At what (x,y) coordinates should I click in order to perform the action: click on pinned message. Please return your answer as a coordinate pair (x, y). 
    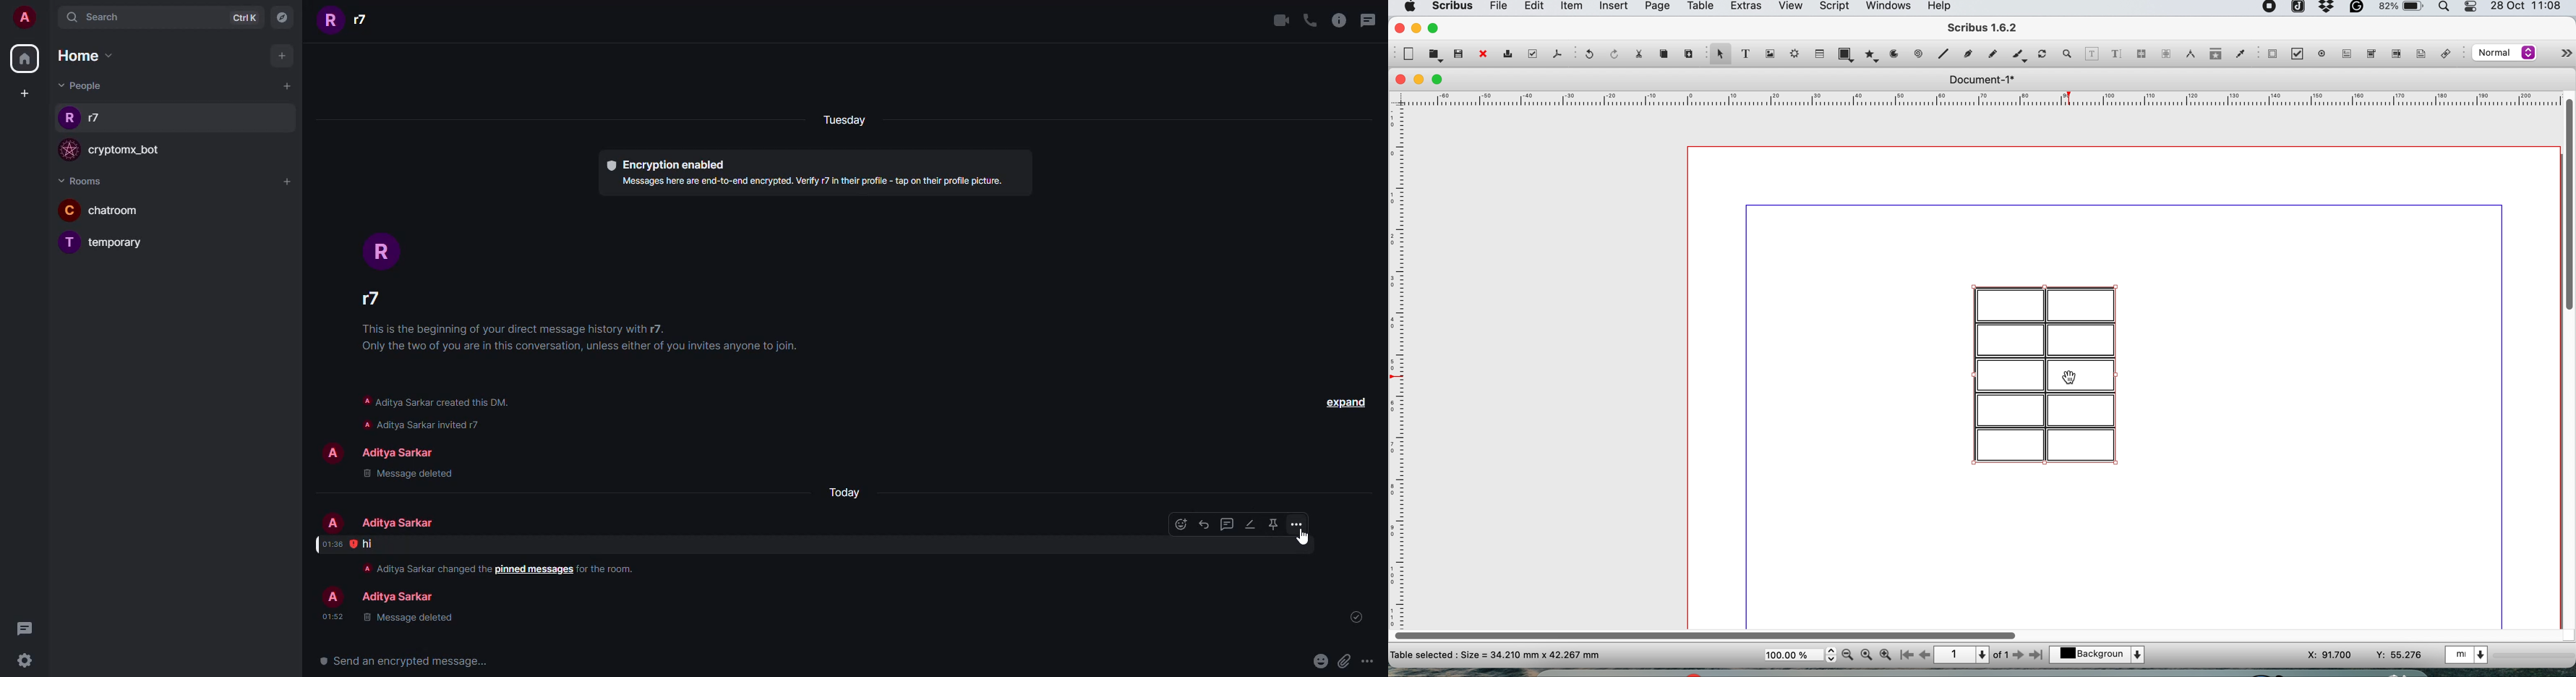
    Looking at the image, I should click on (534, 570).